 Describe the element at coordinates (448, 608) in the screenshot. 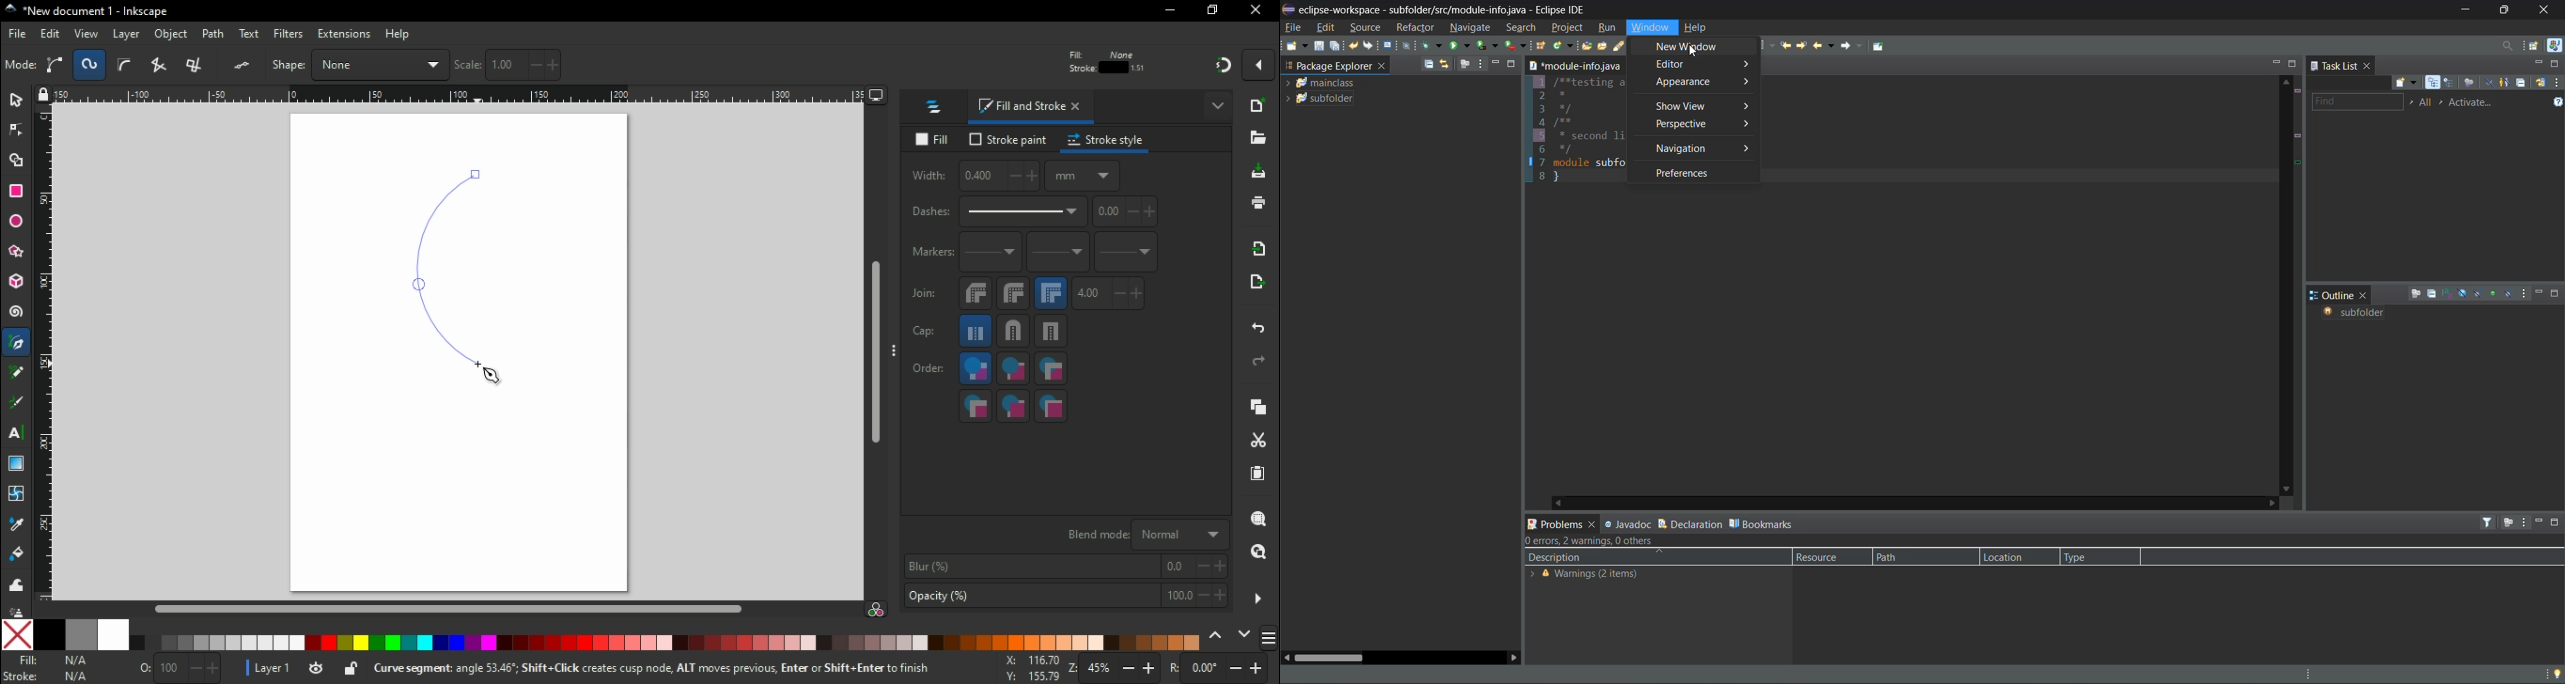

I see `scroll bar` at that location.